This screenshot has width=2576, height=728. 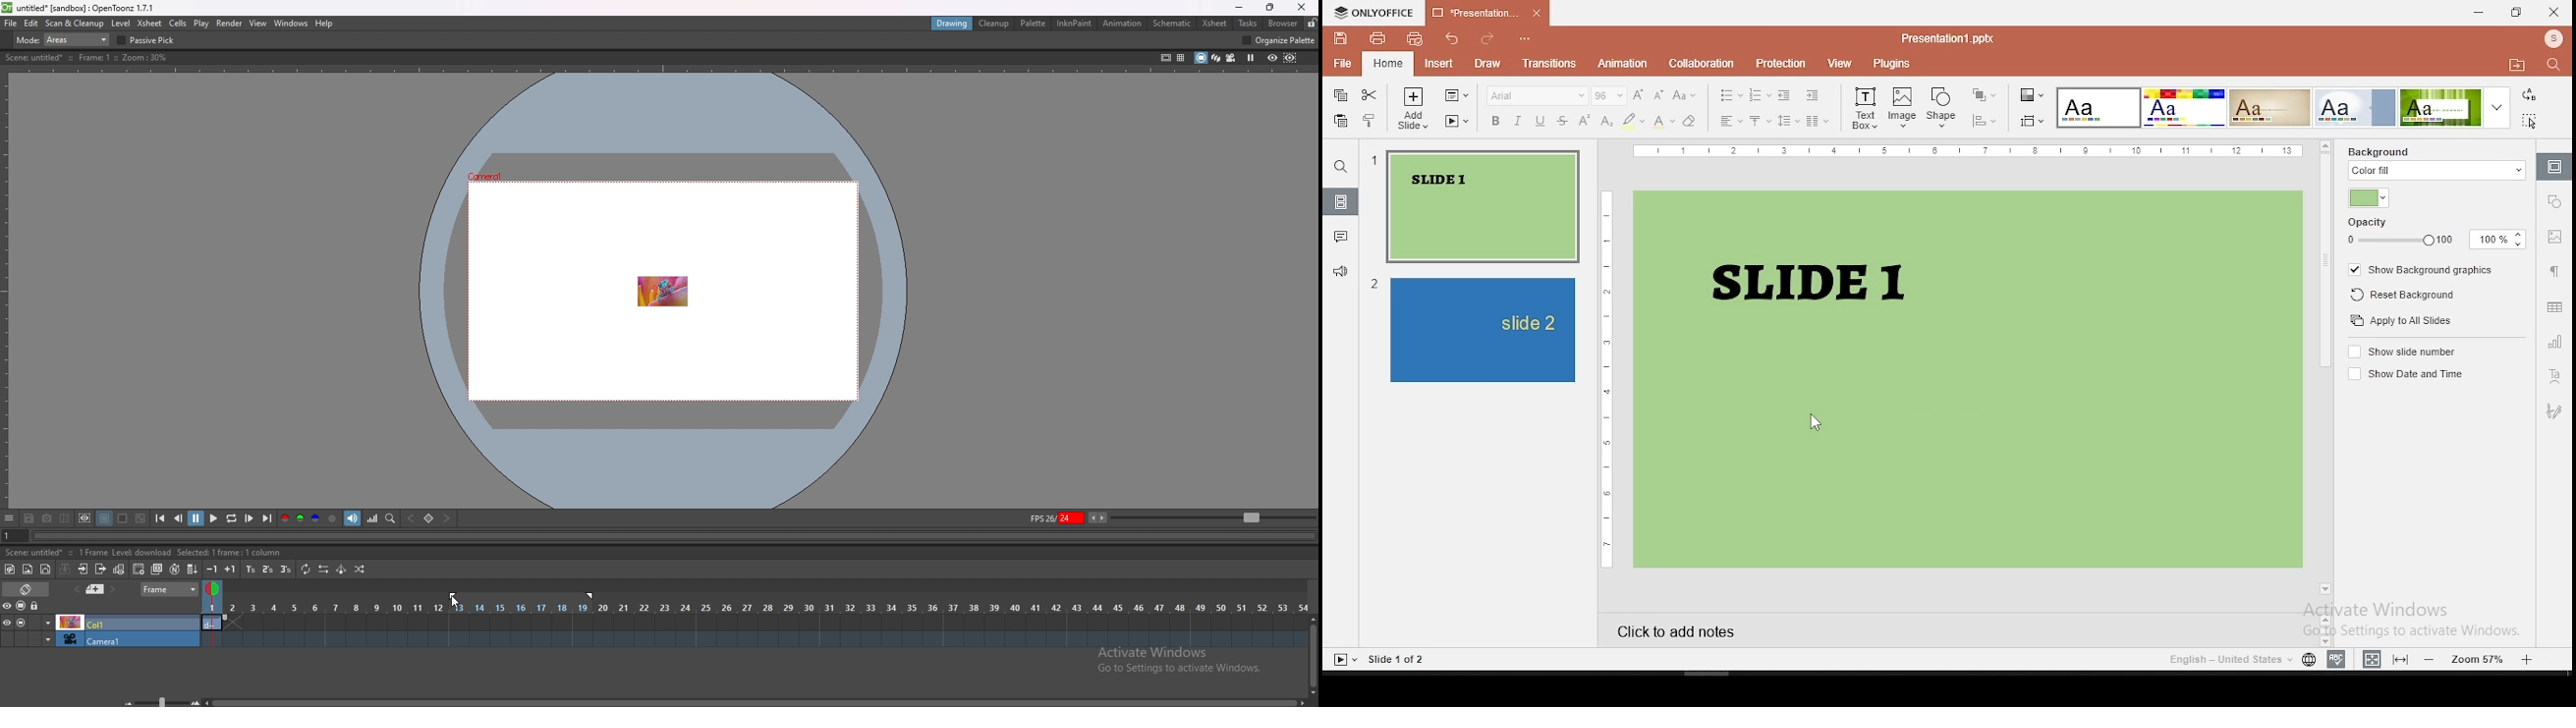 I want to click on save, so click(x=1339, y=37).